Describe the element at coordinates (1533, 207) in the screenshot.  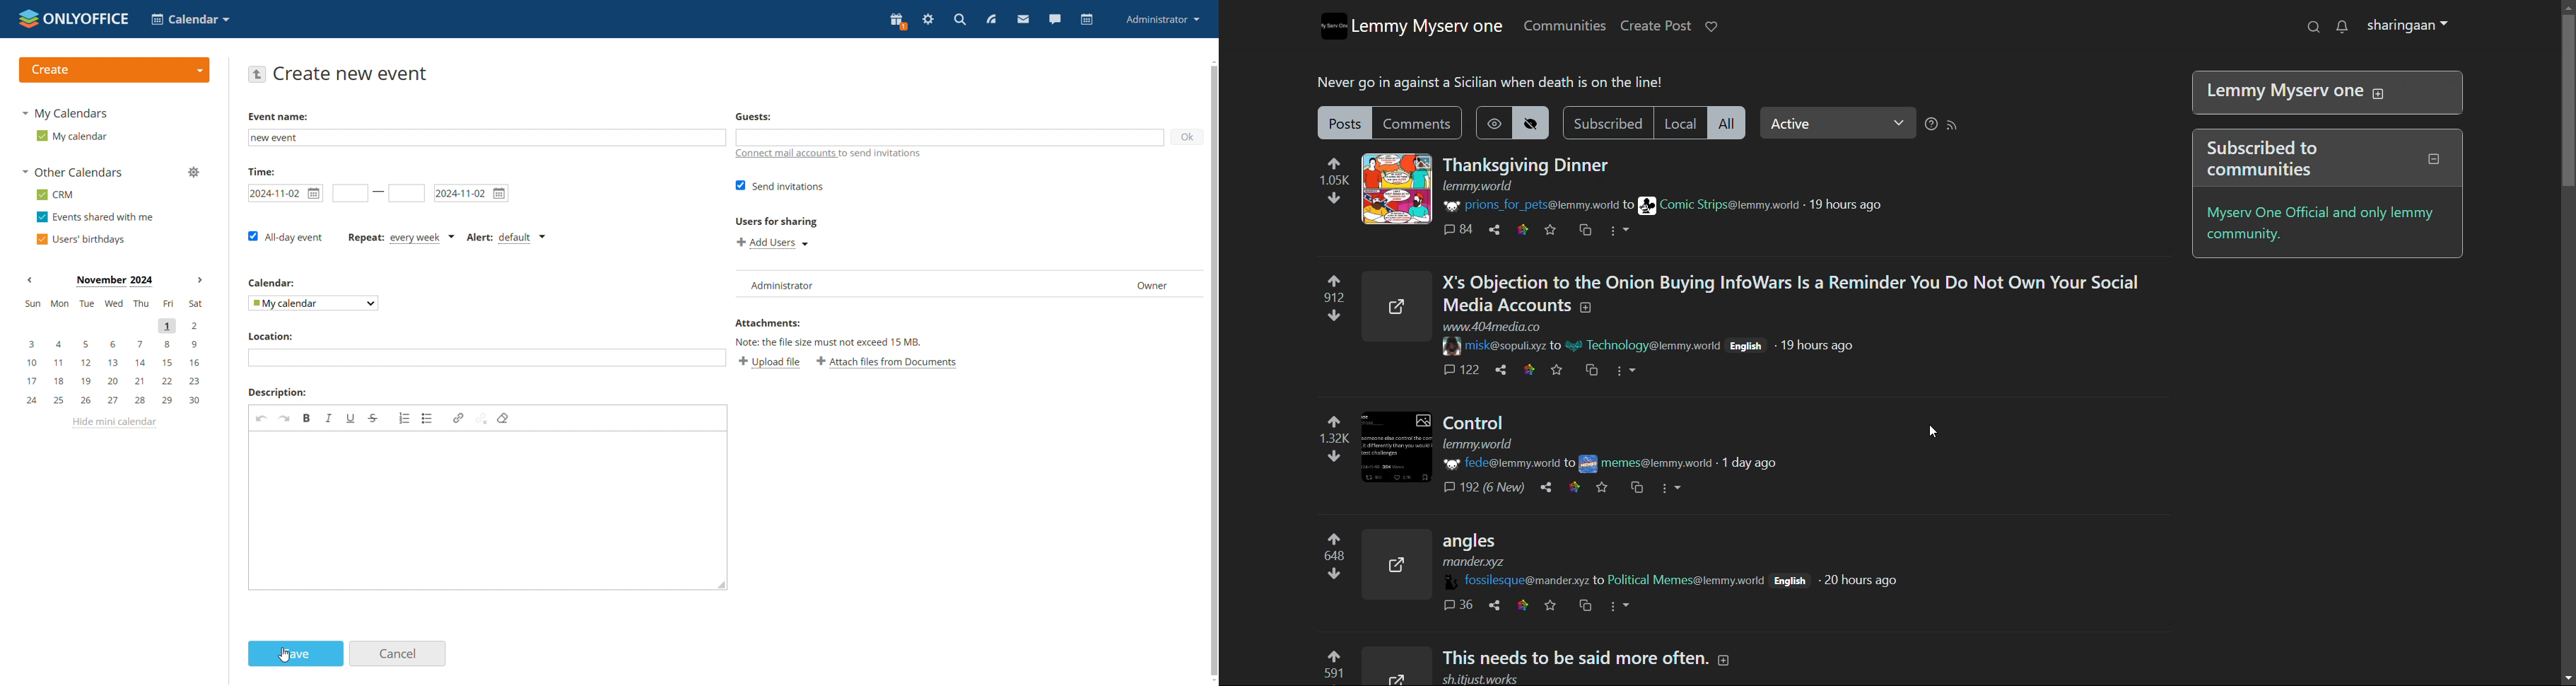
I see `username` at that location.